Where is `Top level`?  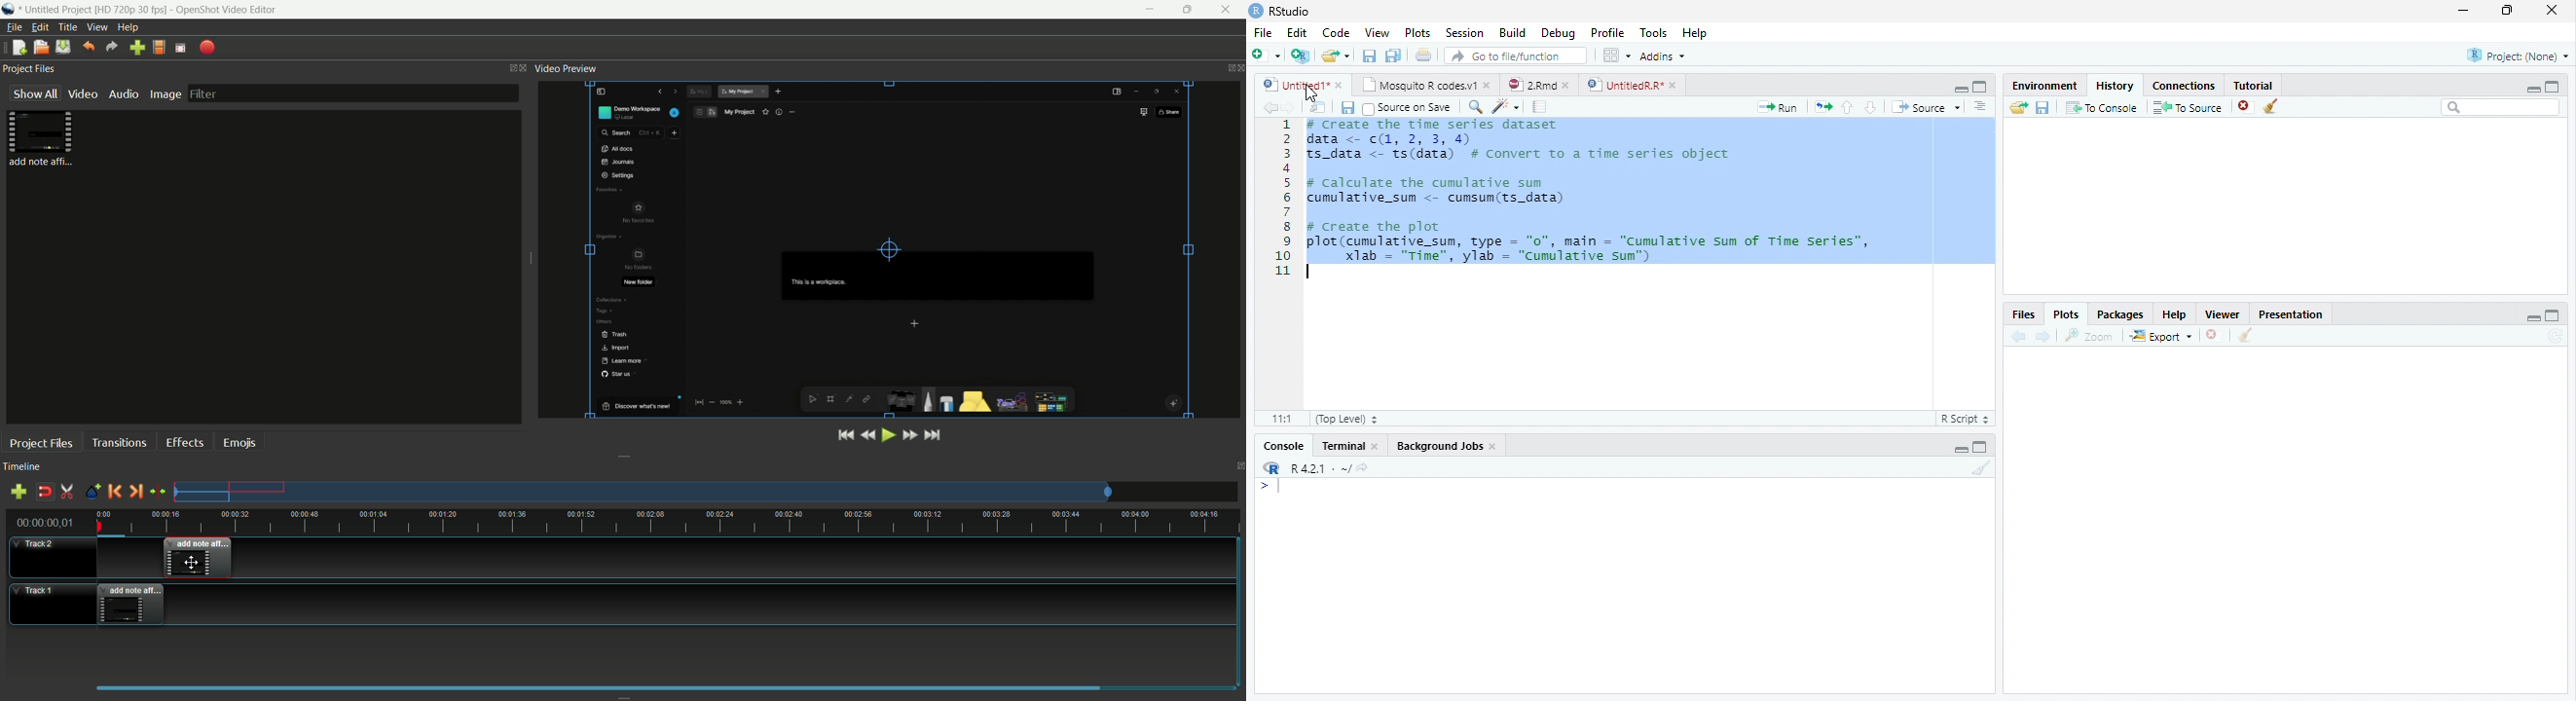
Top level is located at coordinates (1347, 420).